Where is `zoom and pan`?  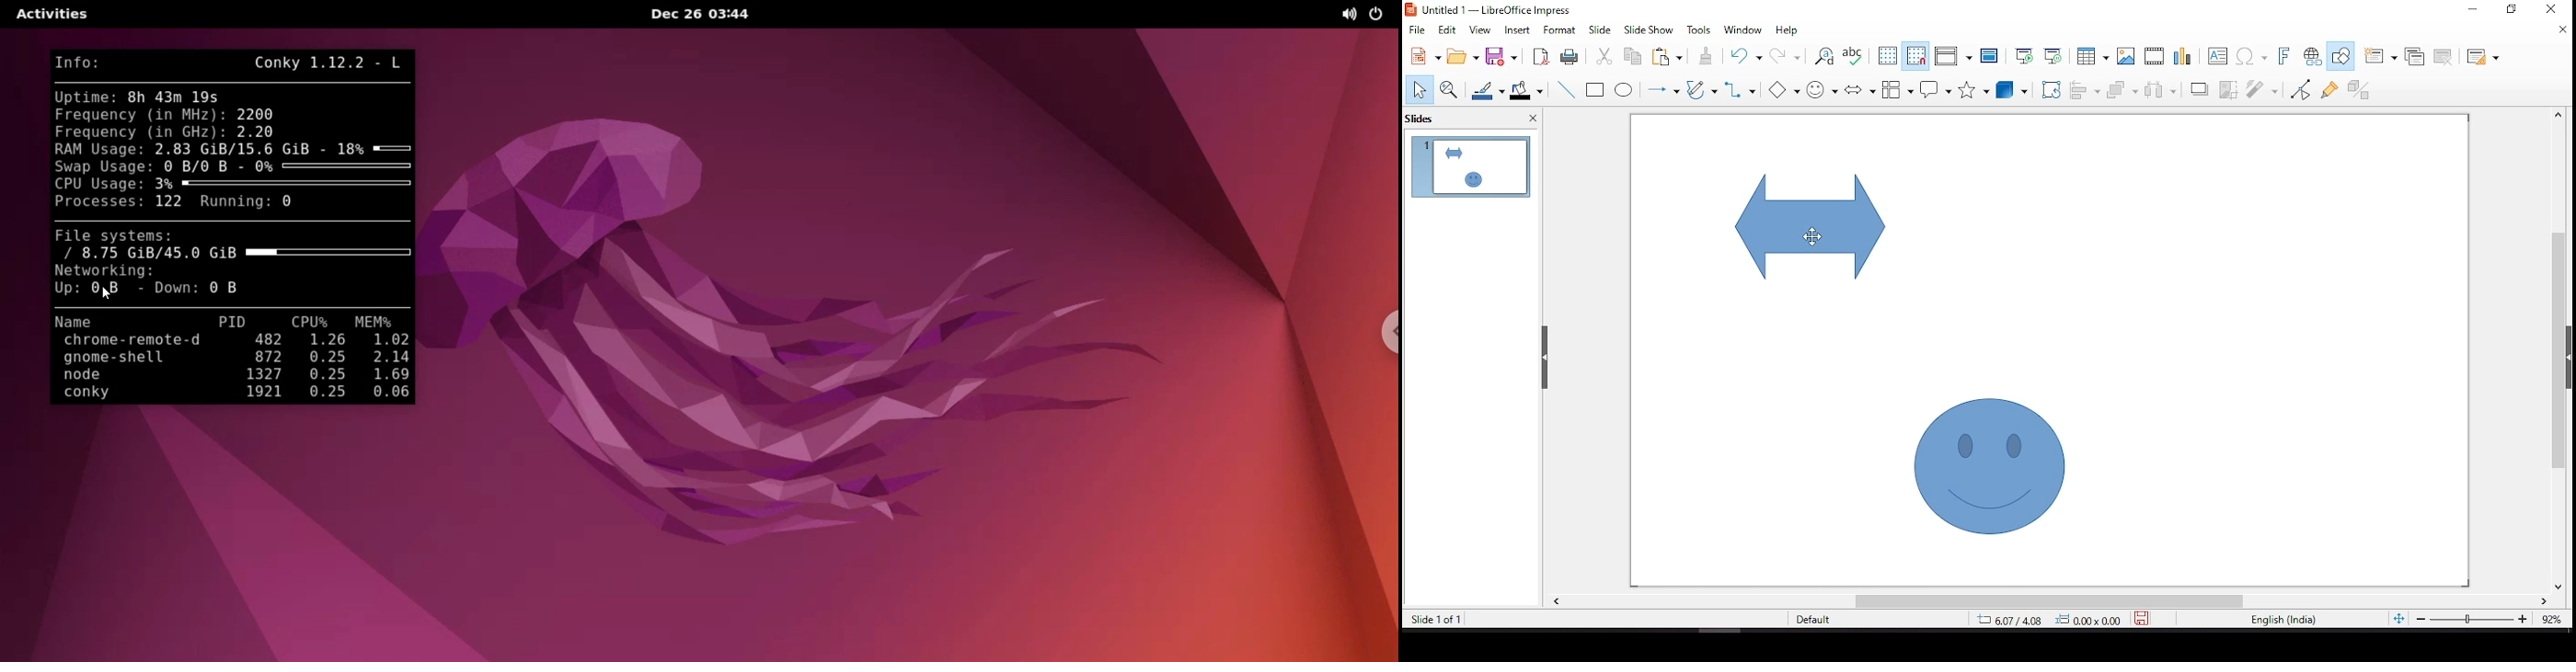 zoom and pan is located at coordinates (1447, 87).